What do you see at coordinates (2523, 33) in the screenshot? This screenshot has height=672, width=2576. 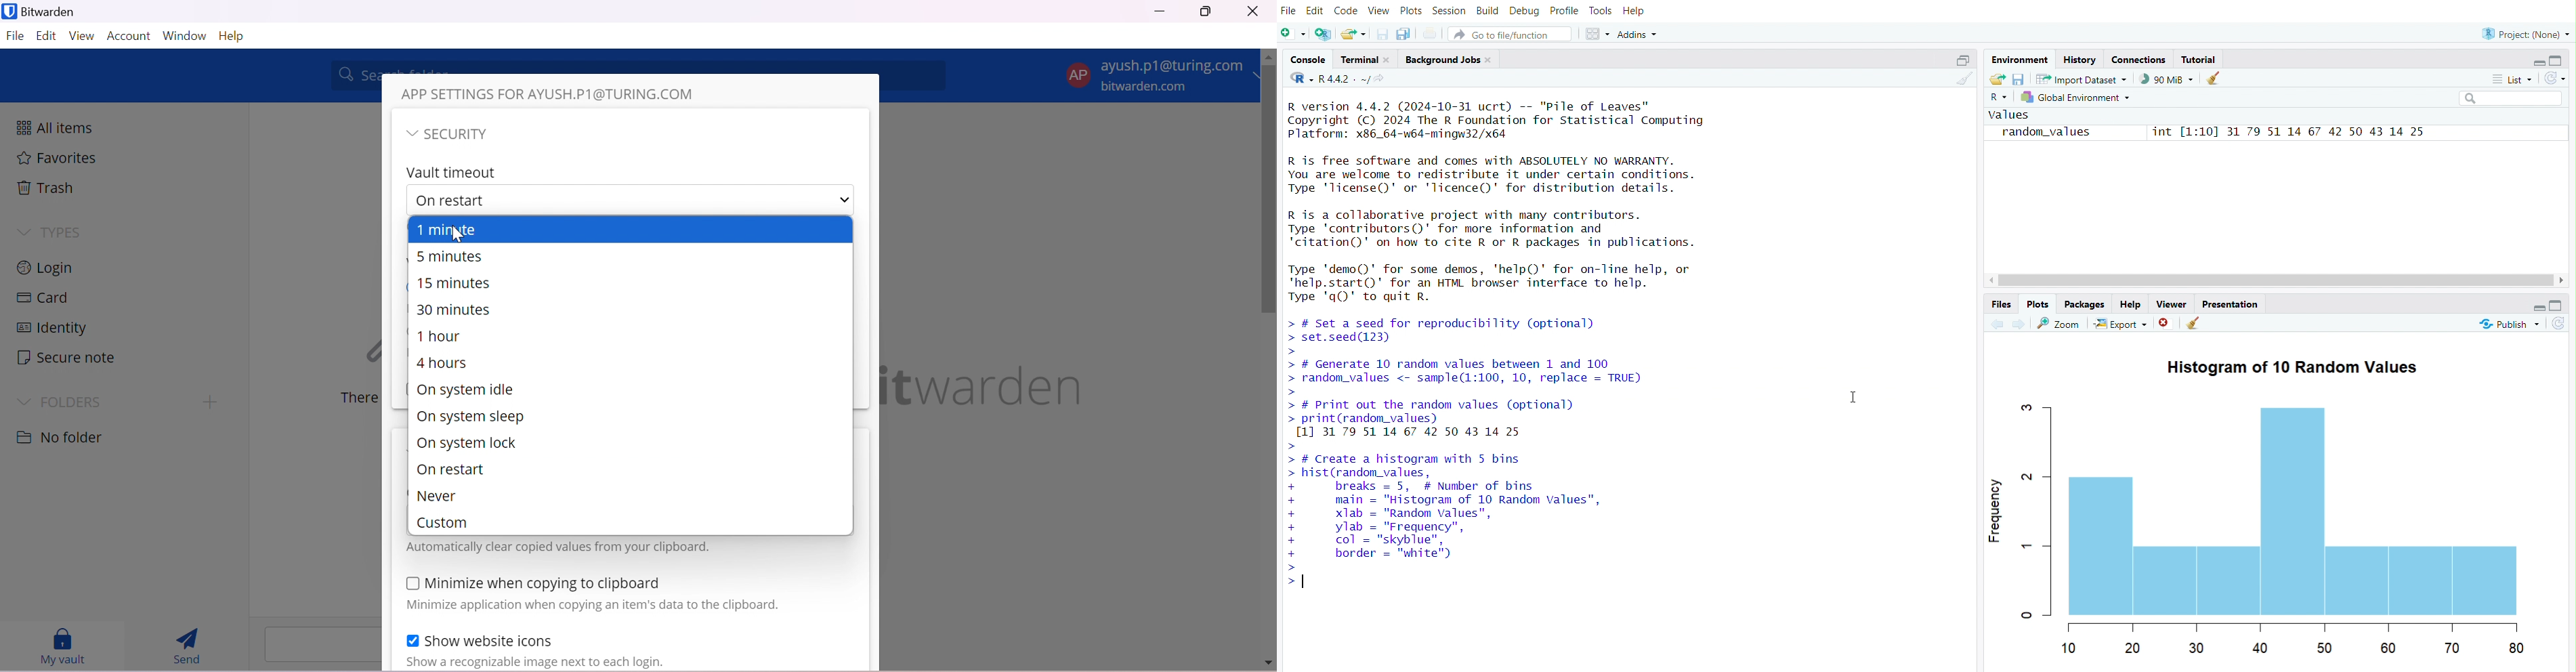 I see `project: (None)` at bounding box center [2523, 33].